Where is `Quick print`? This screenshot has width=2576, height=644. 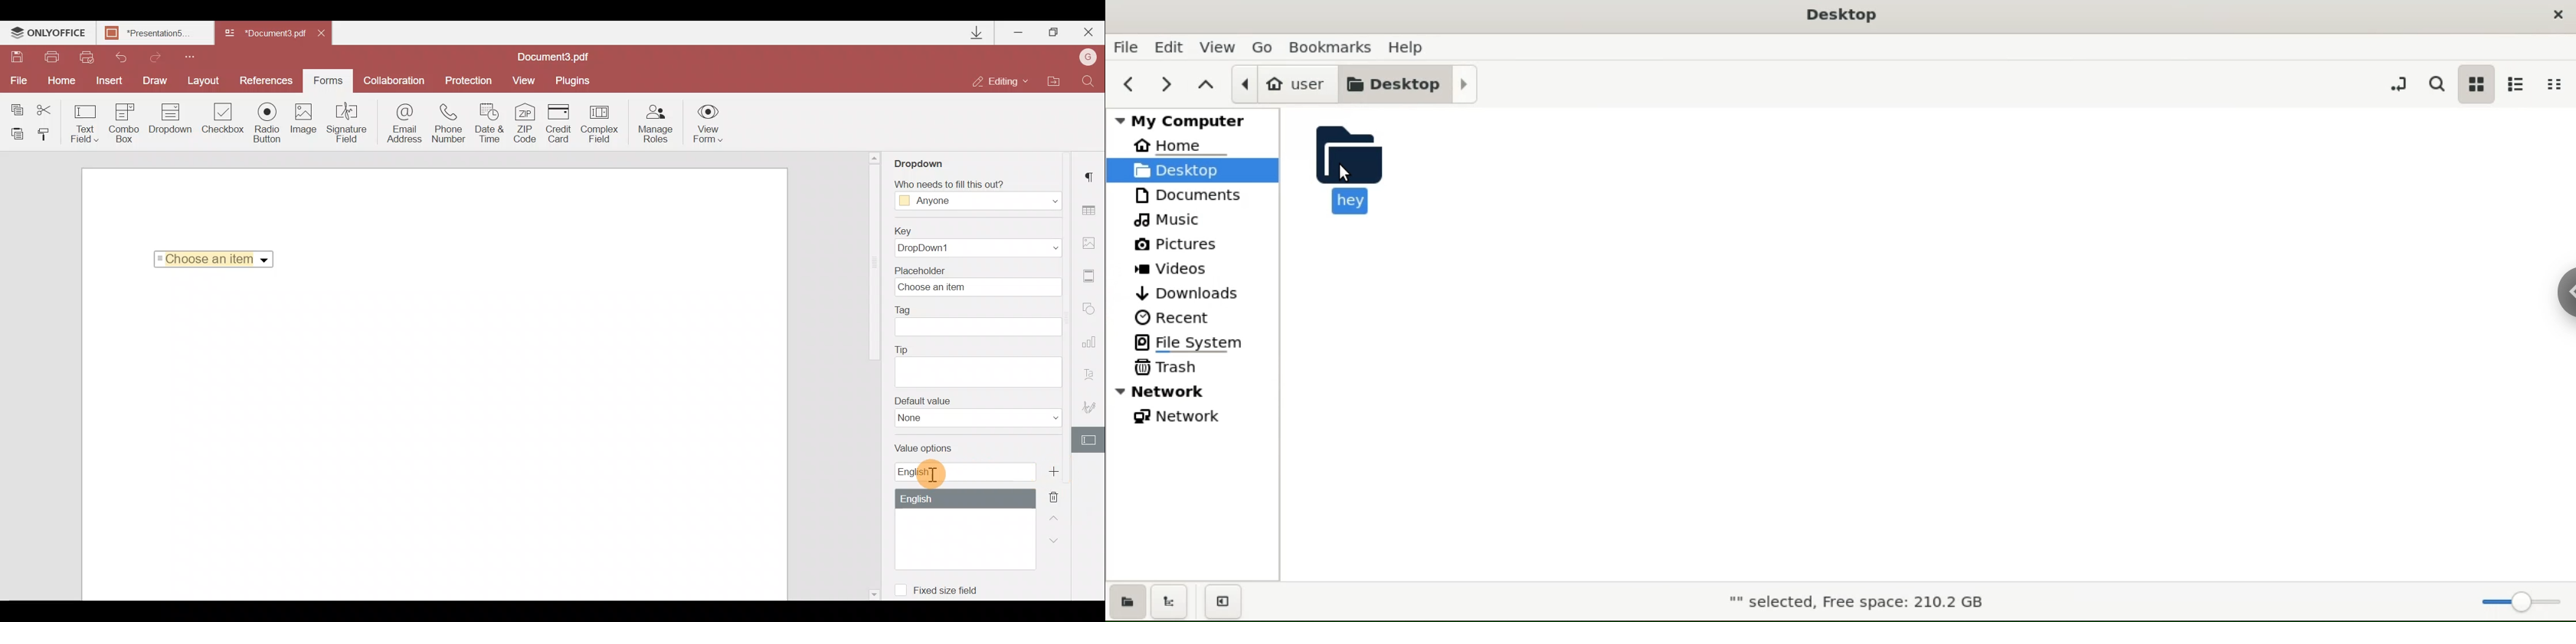
Quick print is located at coordinates (85, 56).